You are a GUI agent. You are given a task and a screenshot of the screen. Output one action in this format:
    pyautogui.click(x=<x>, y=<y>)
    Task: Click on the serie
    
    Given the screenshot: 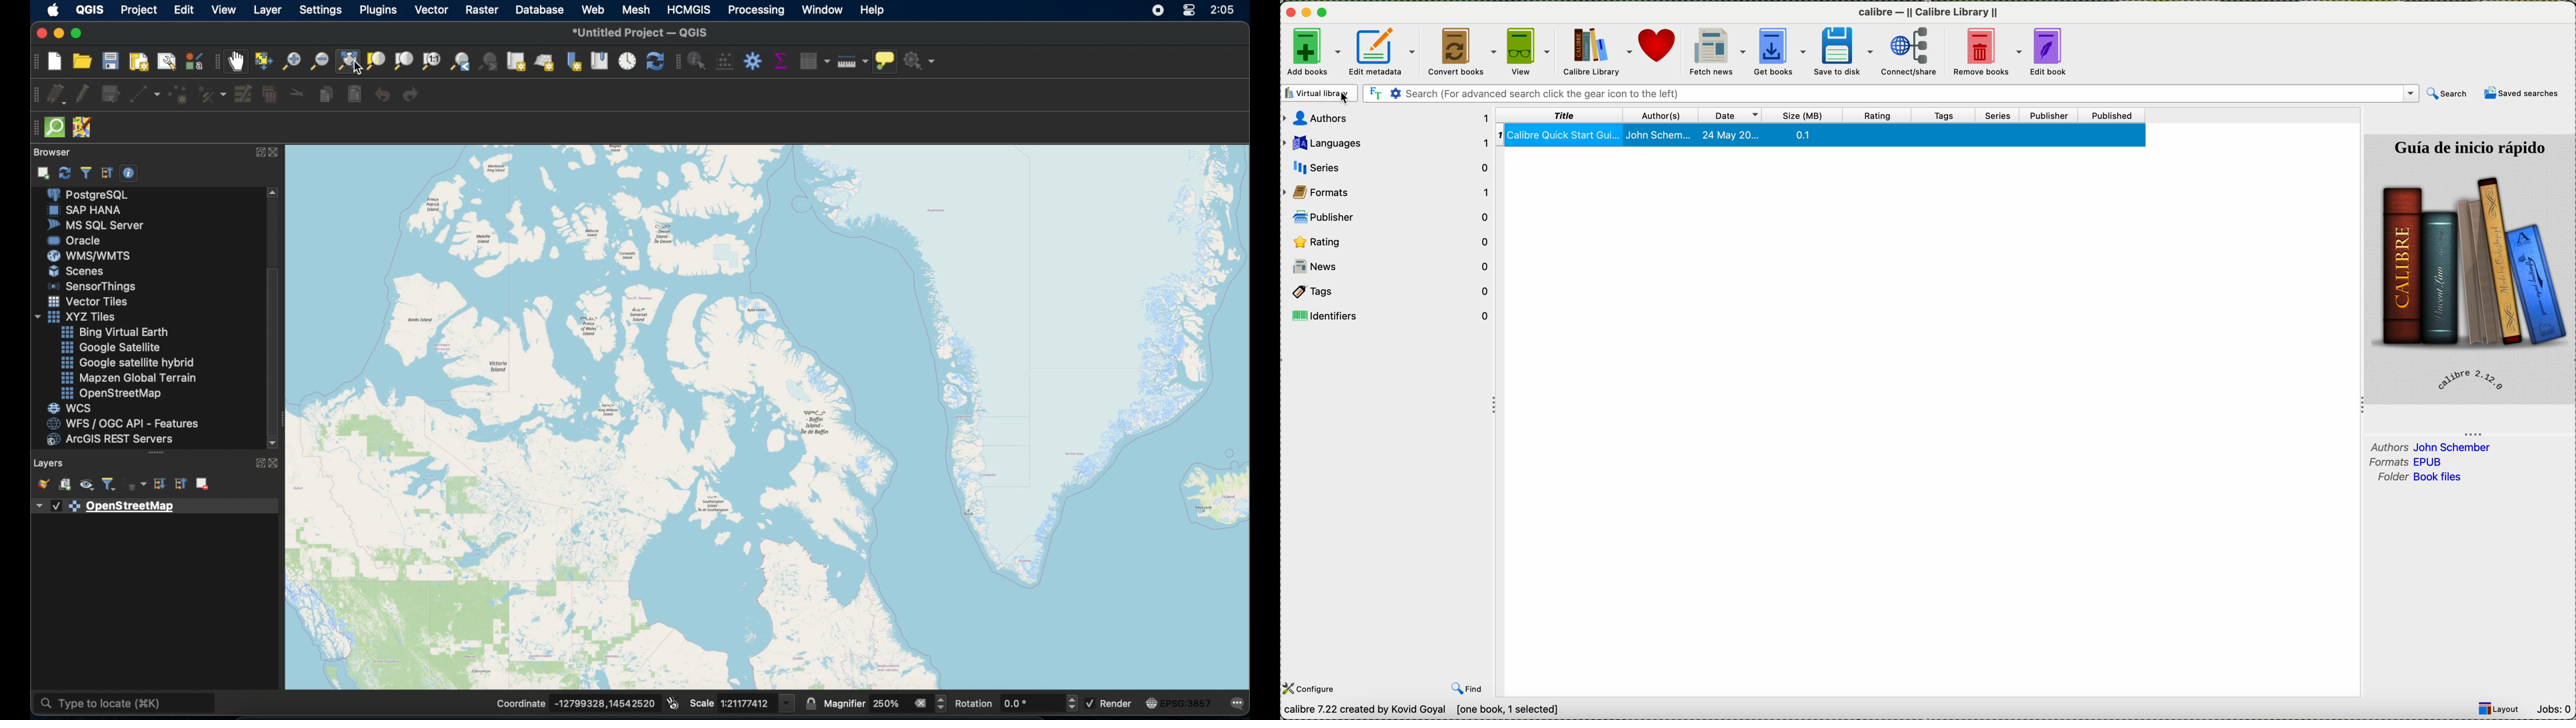 What is the action you would take?
    pyautogui.click(x=1389, y=166)
    